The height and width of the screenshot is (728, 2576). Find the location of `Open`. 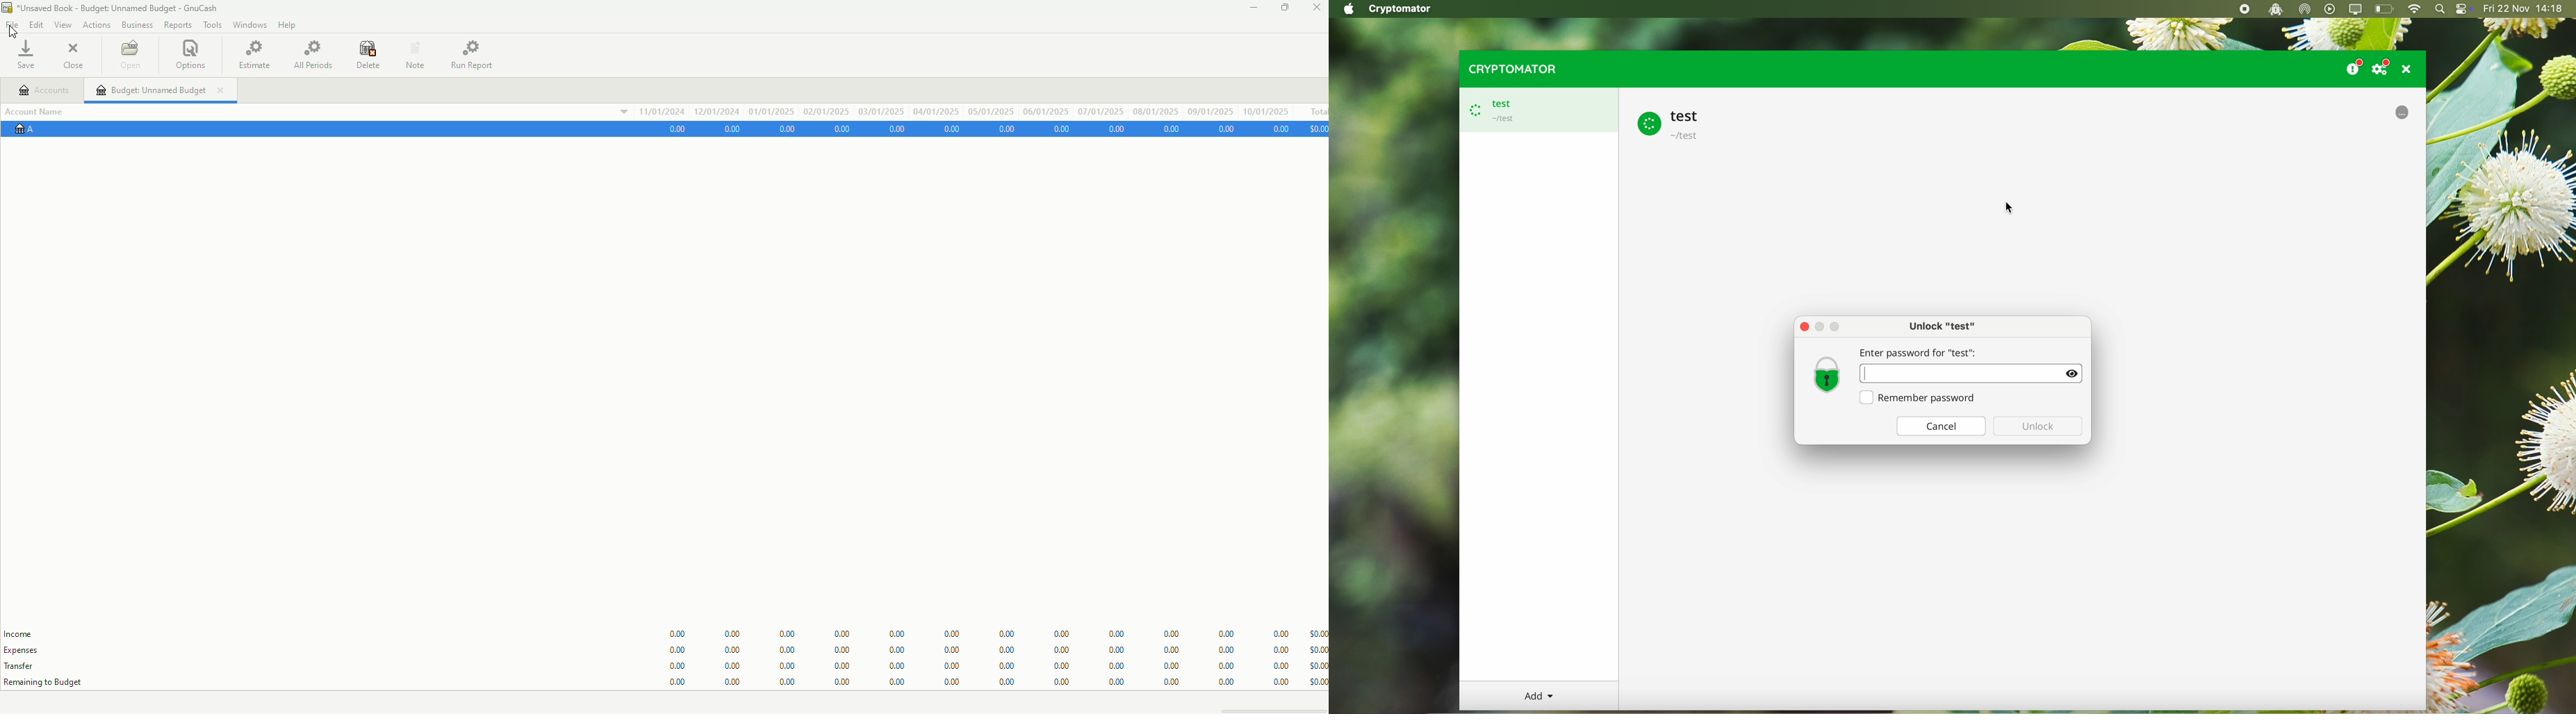

Open is located at coordinates (132, 54).